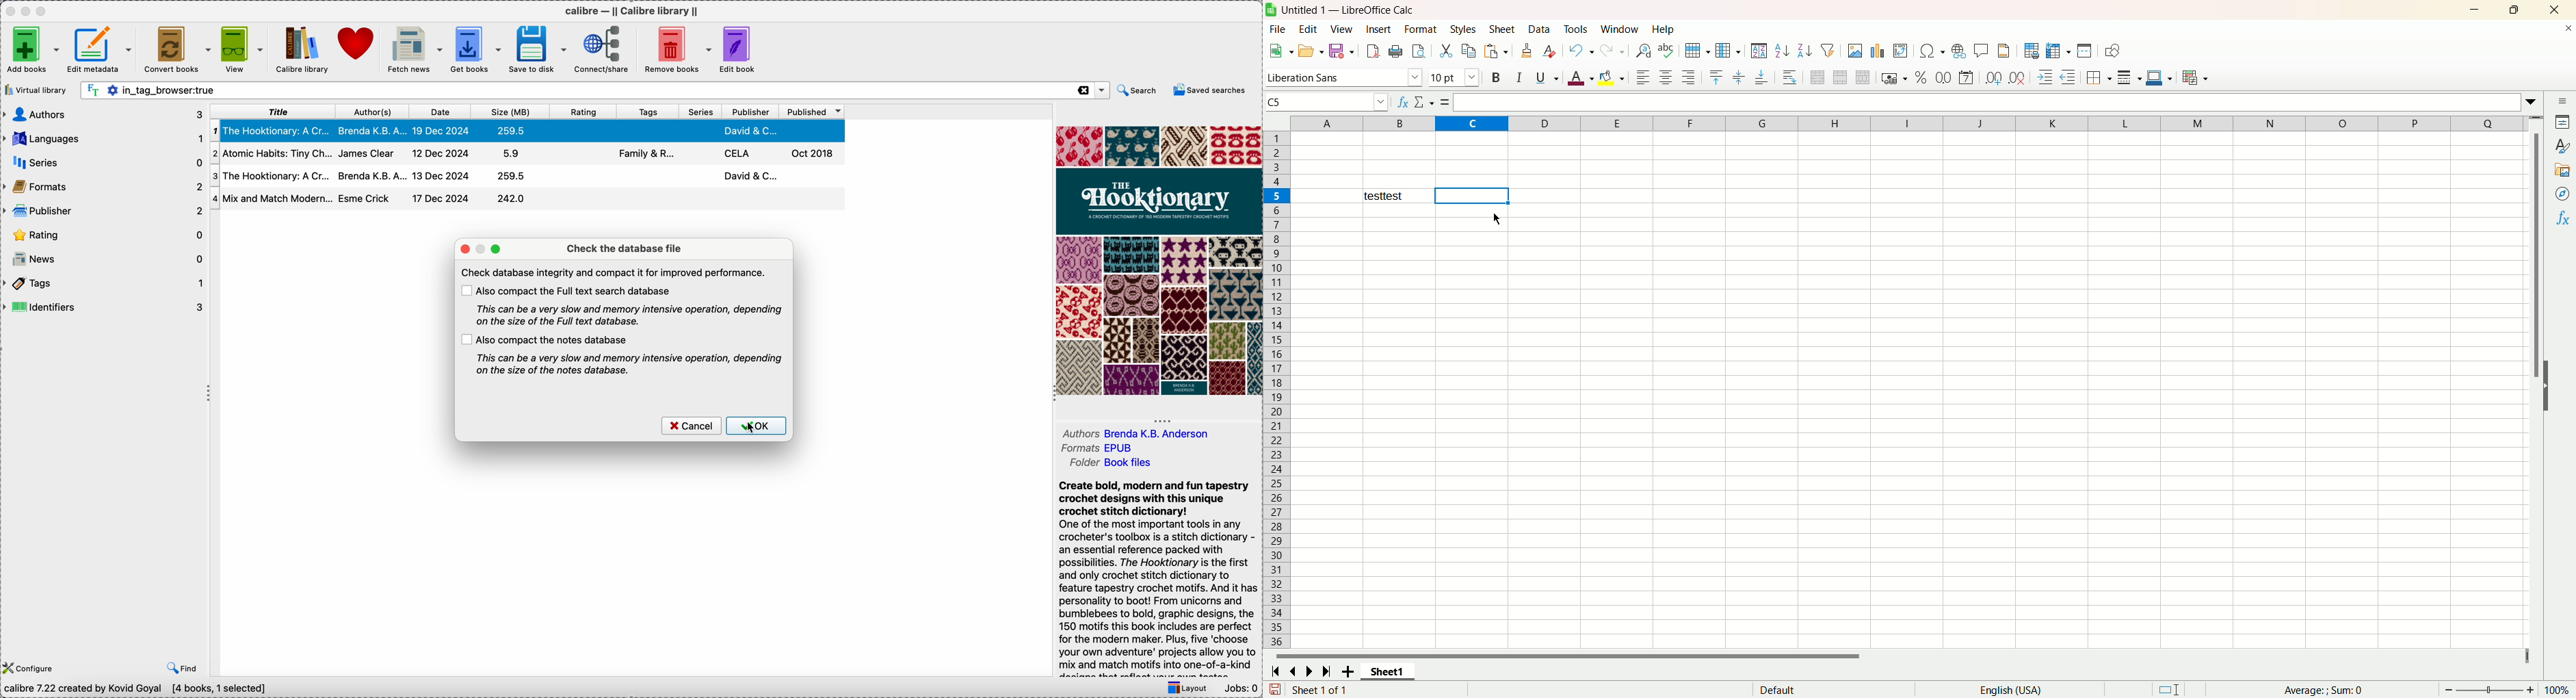 This screenshot has width=2576, height=700. I want to click on cut, so click(1445, 51).